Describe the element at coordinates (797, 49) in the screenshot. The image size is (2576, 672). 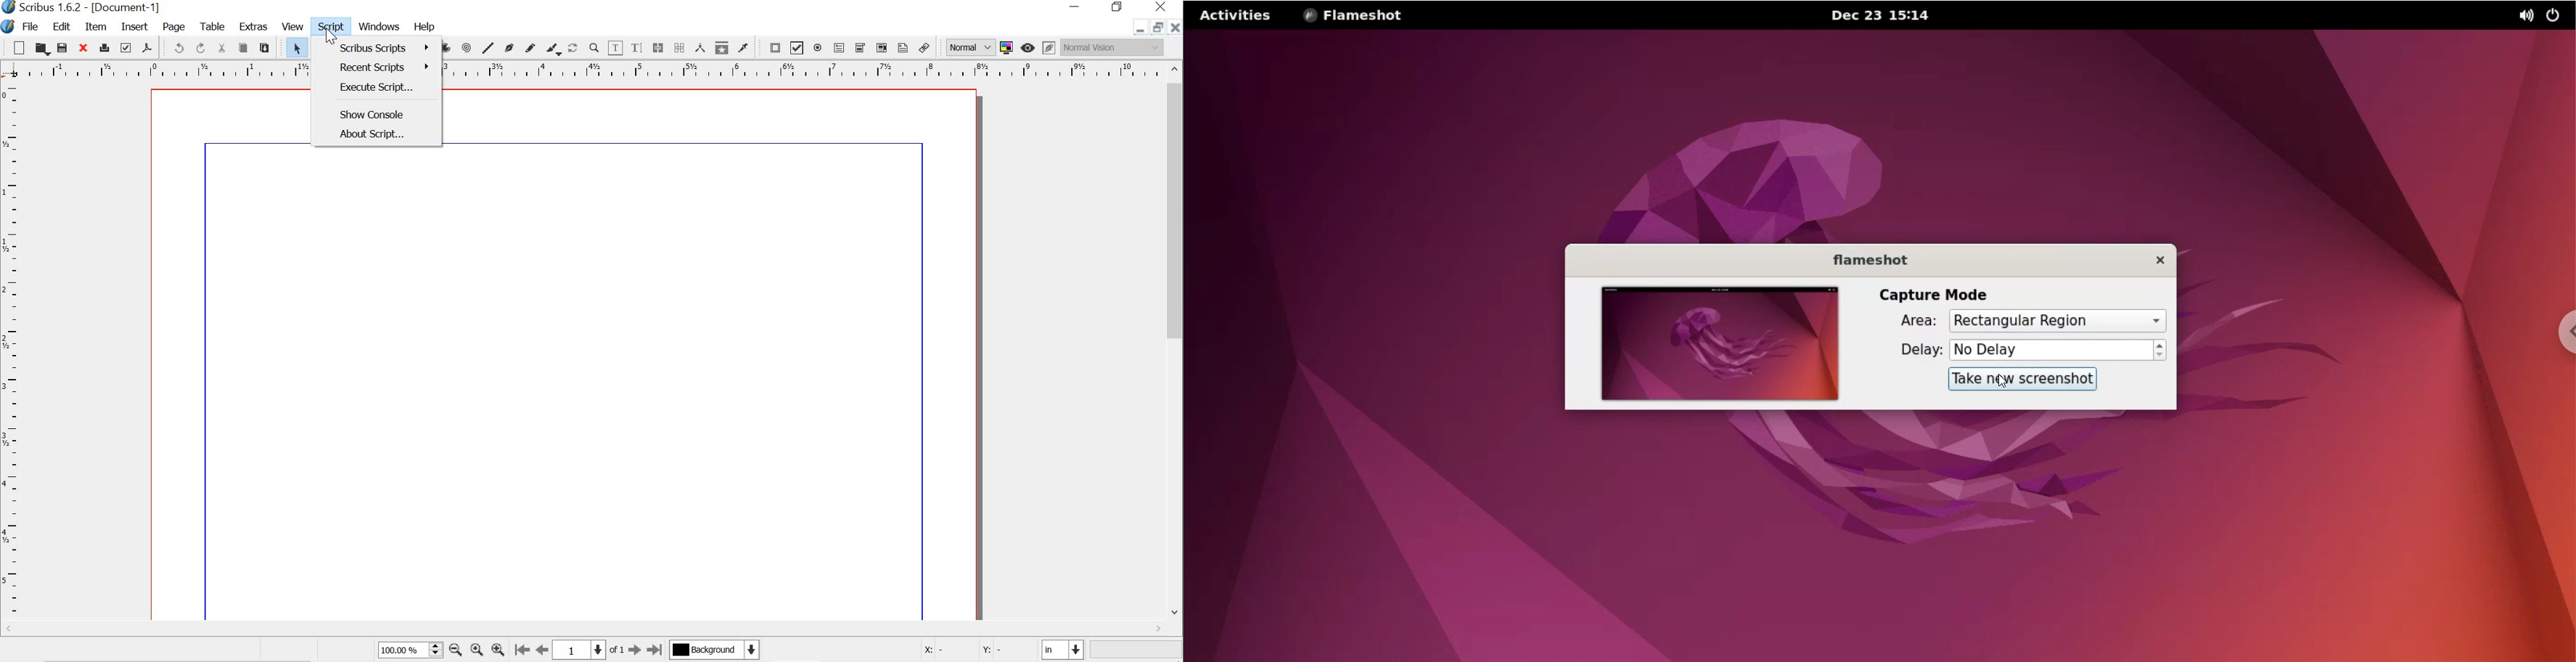
I see `pdf check box` at that location.